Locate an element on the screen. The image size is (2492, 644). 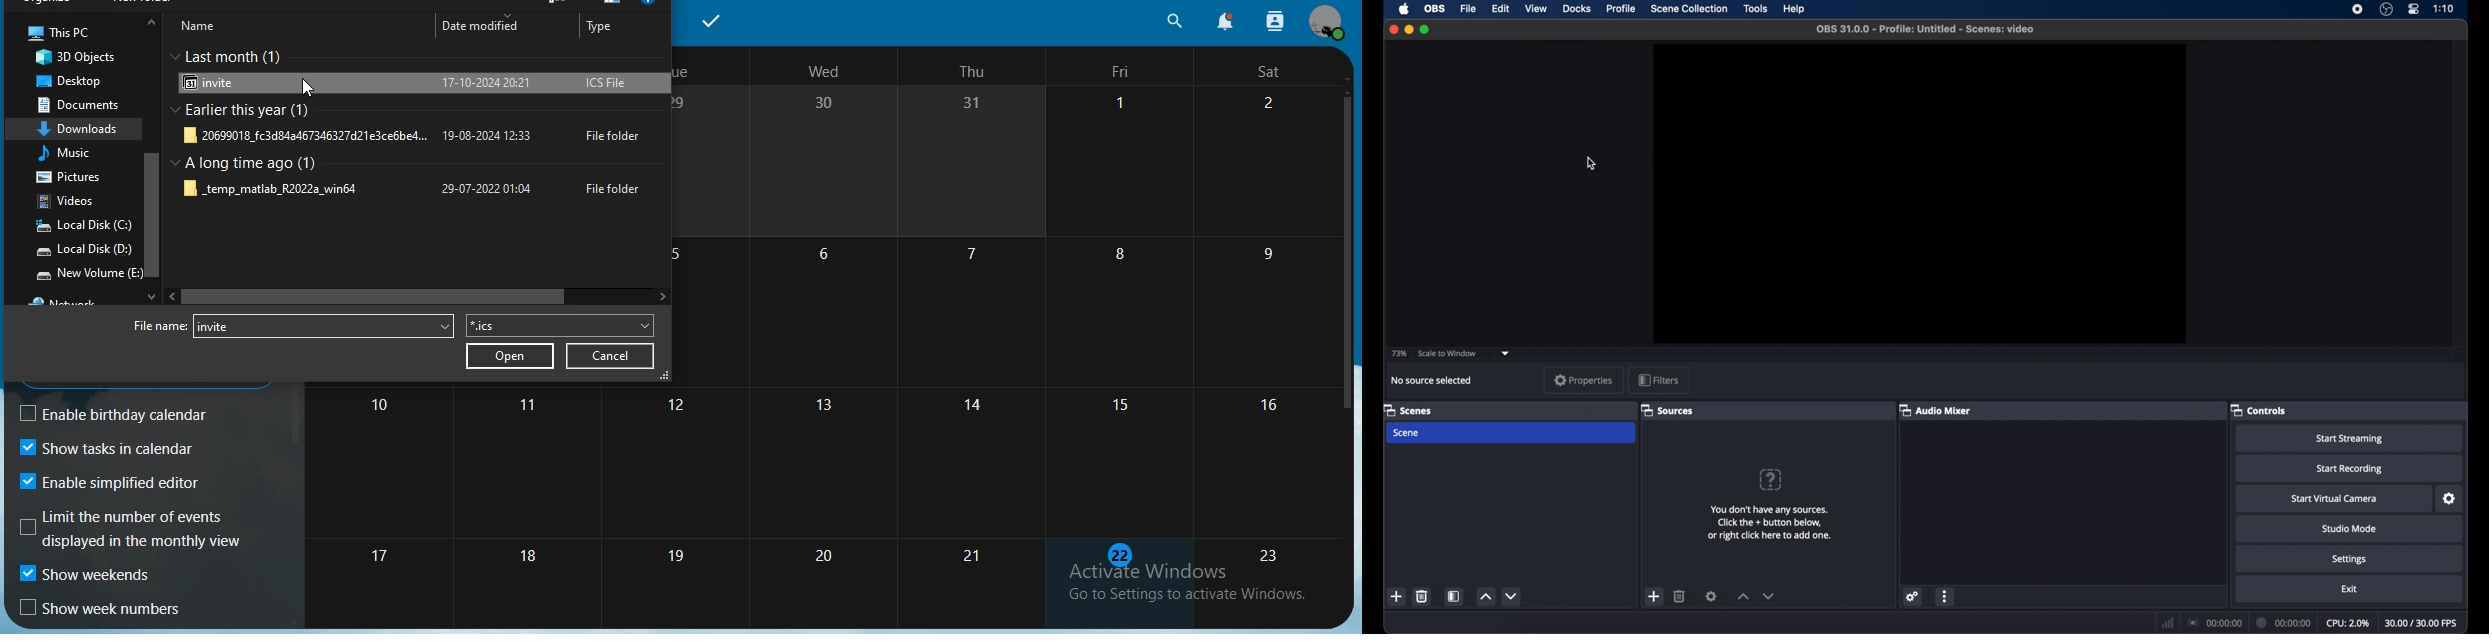
cpu is located at coordinates (2347, 622).